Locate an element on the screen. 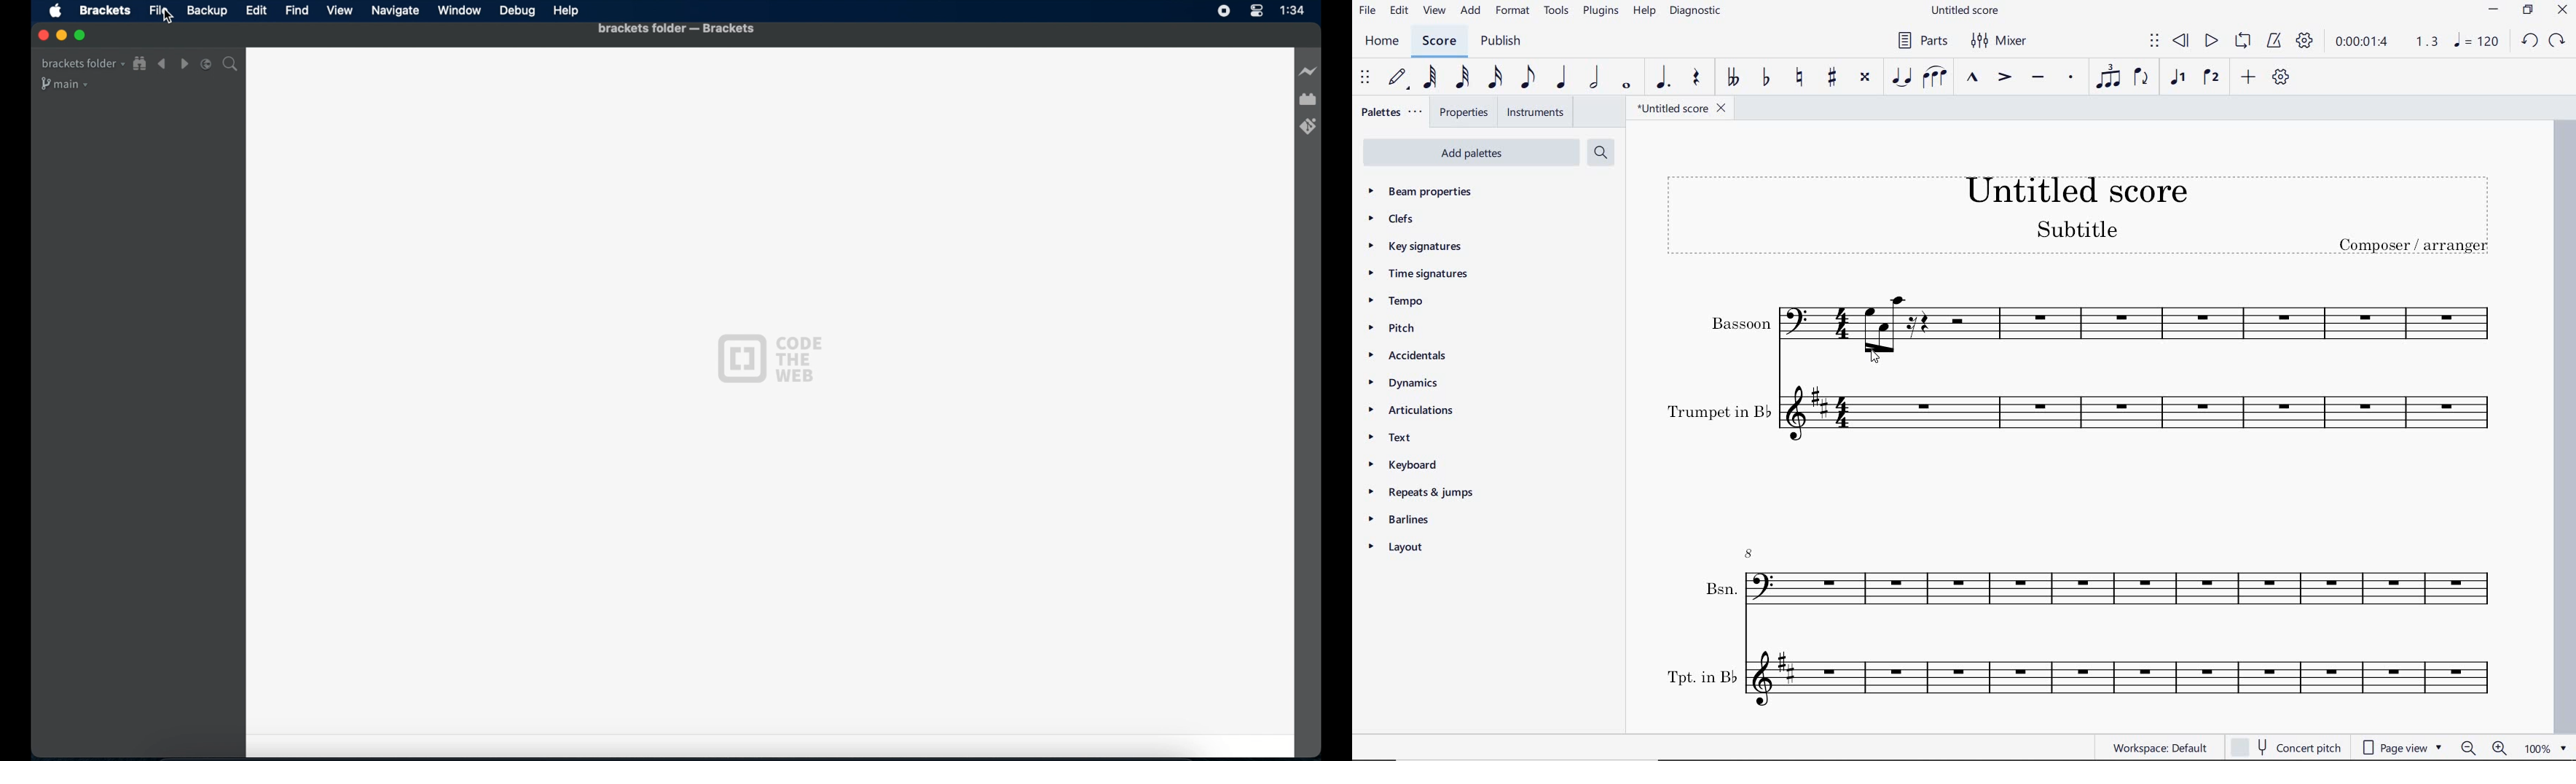 This screenshot has width=2576, height=784. articulations is located at coordinates (1414, 410).